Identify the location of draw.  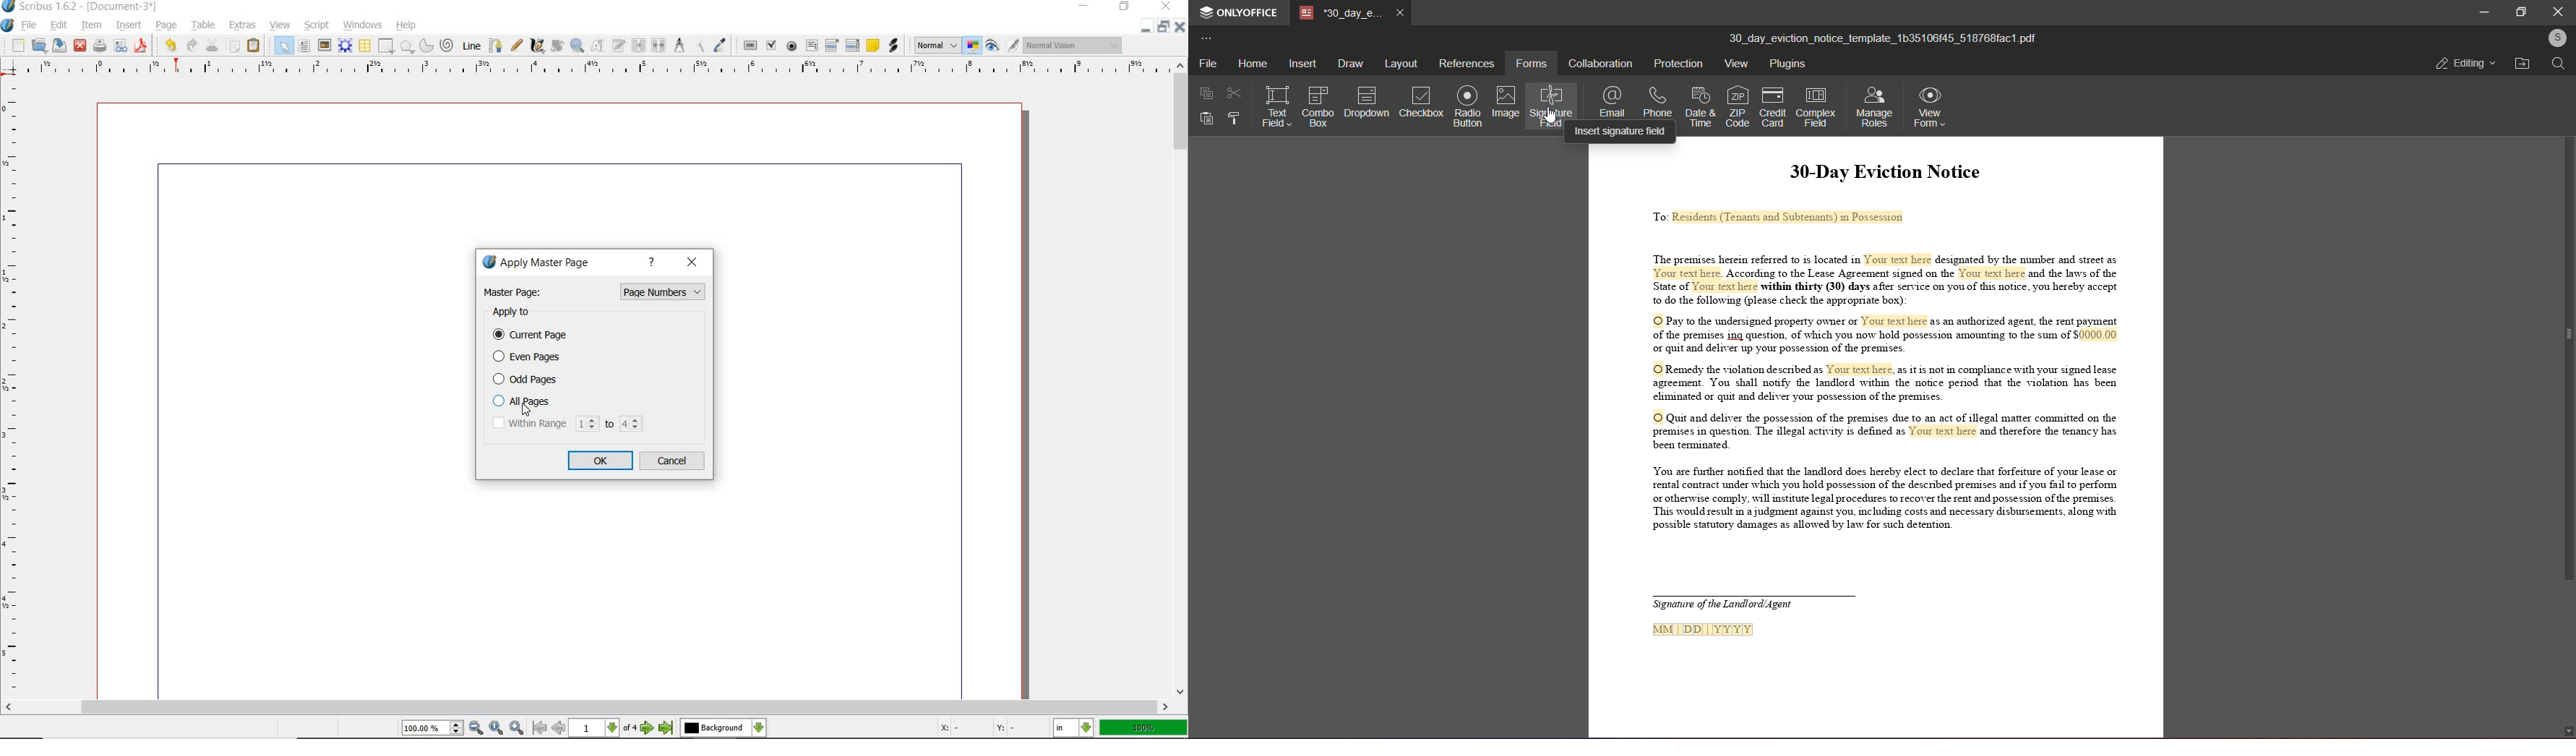
(1350, 64).